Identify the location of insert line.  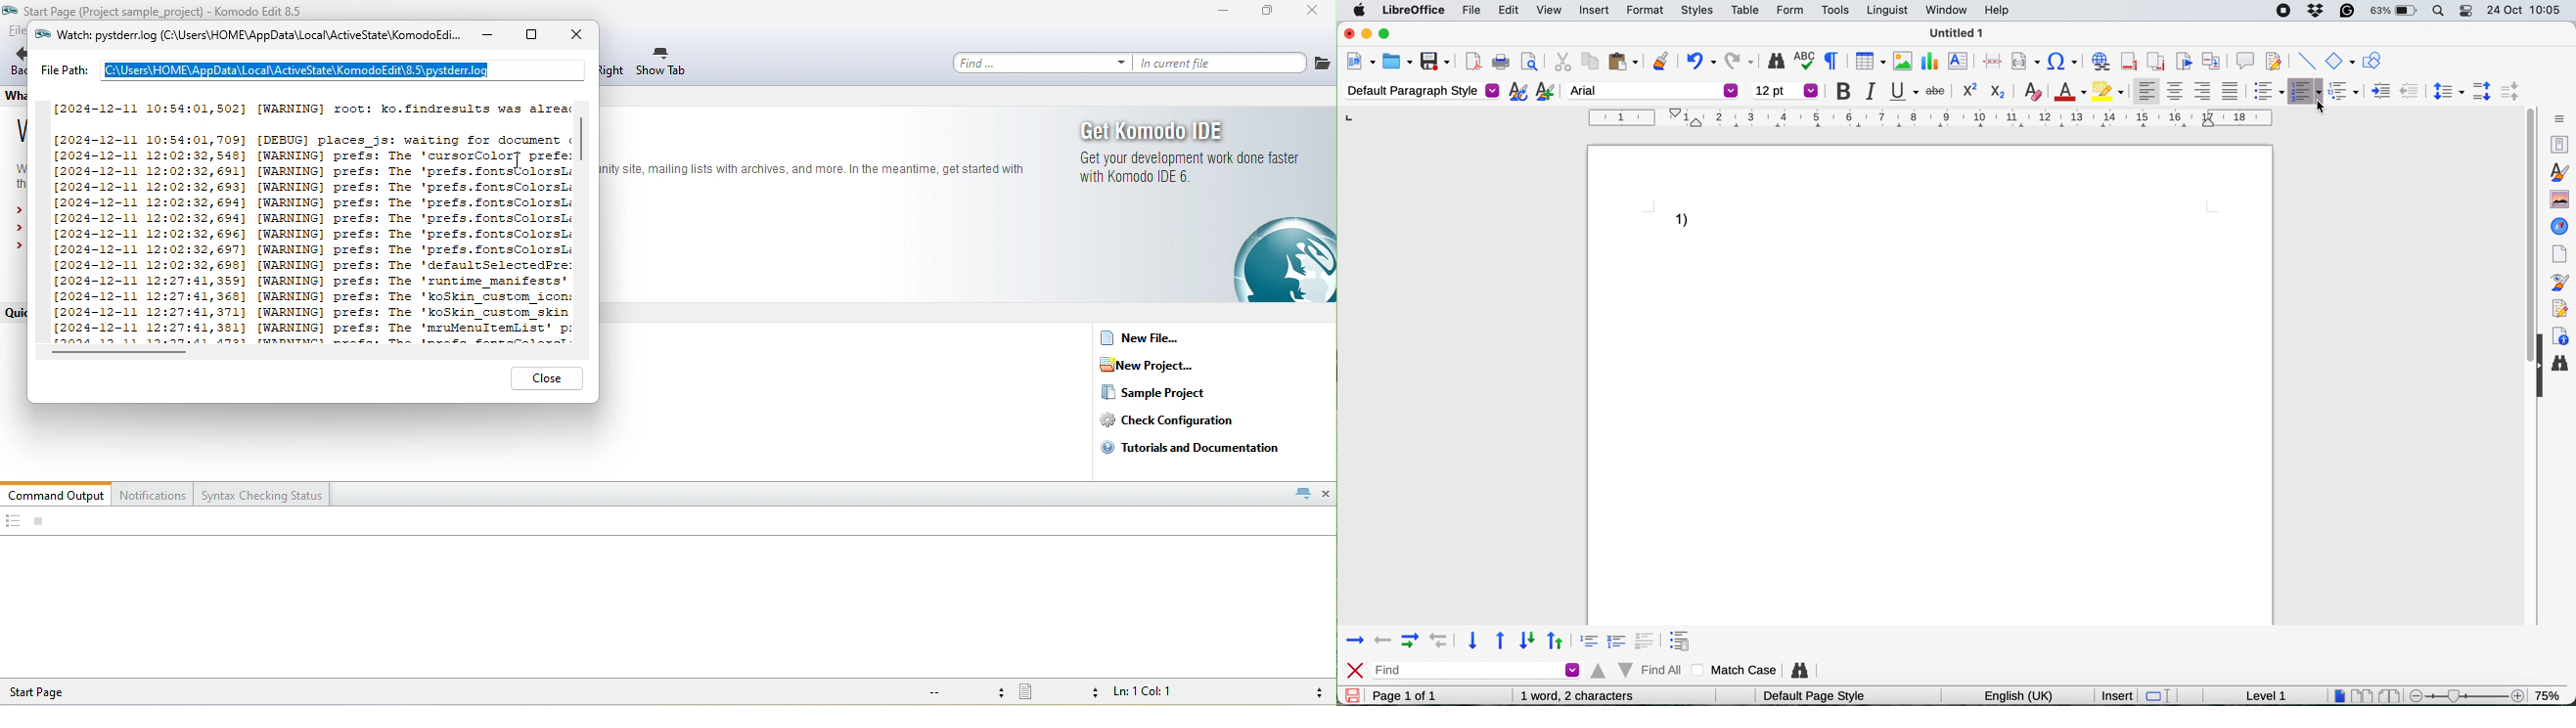
(2306, 62).